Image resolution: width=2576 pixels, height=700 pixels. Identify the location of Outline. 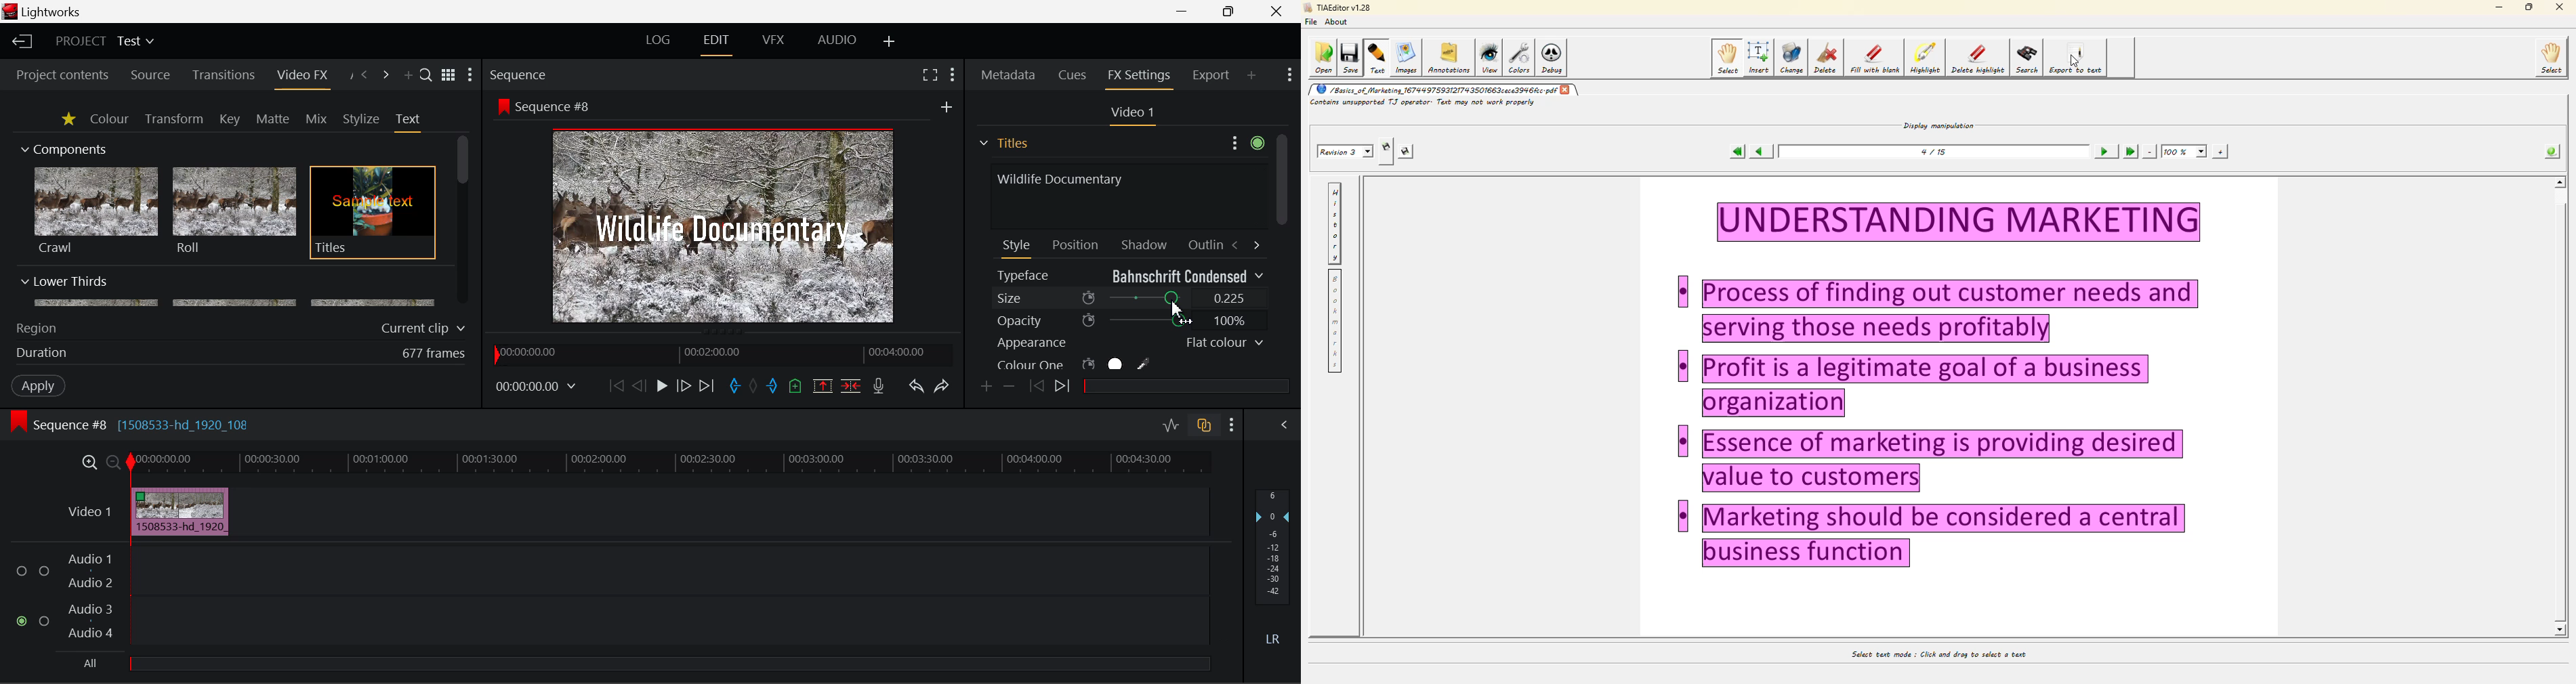
(1203, 243).